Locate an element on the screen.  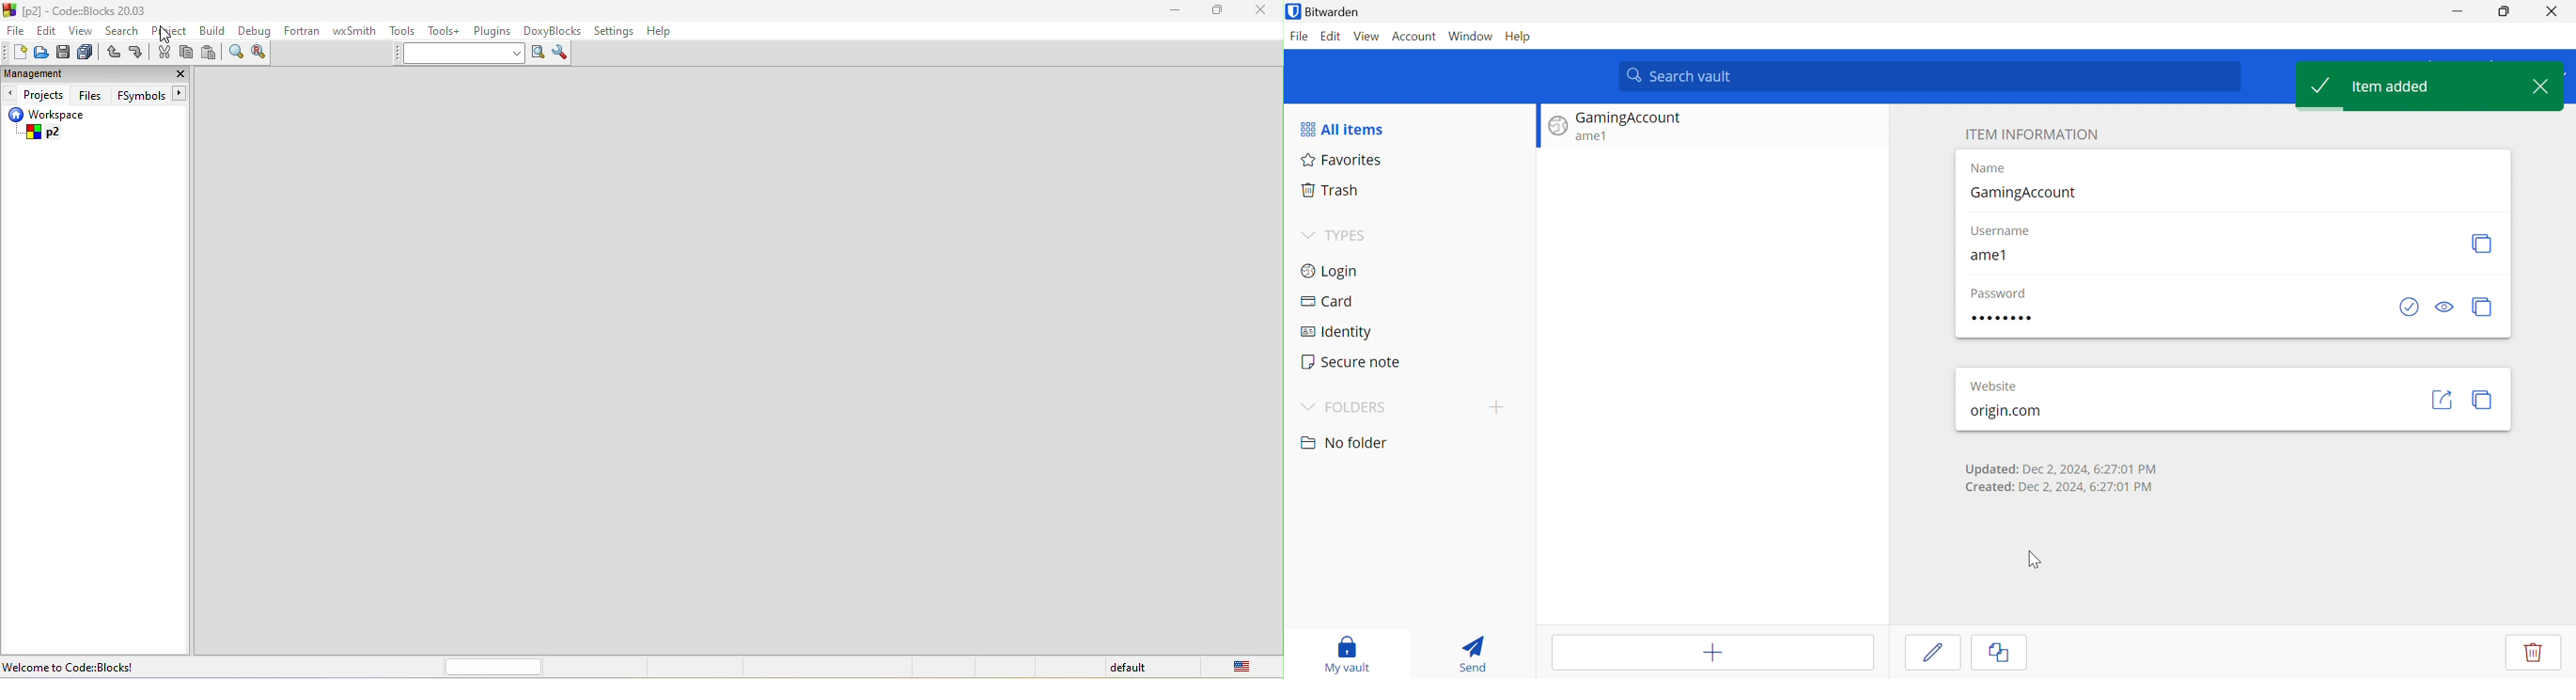
undo is located at coordinates (115, 53).